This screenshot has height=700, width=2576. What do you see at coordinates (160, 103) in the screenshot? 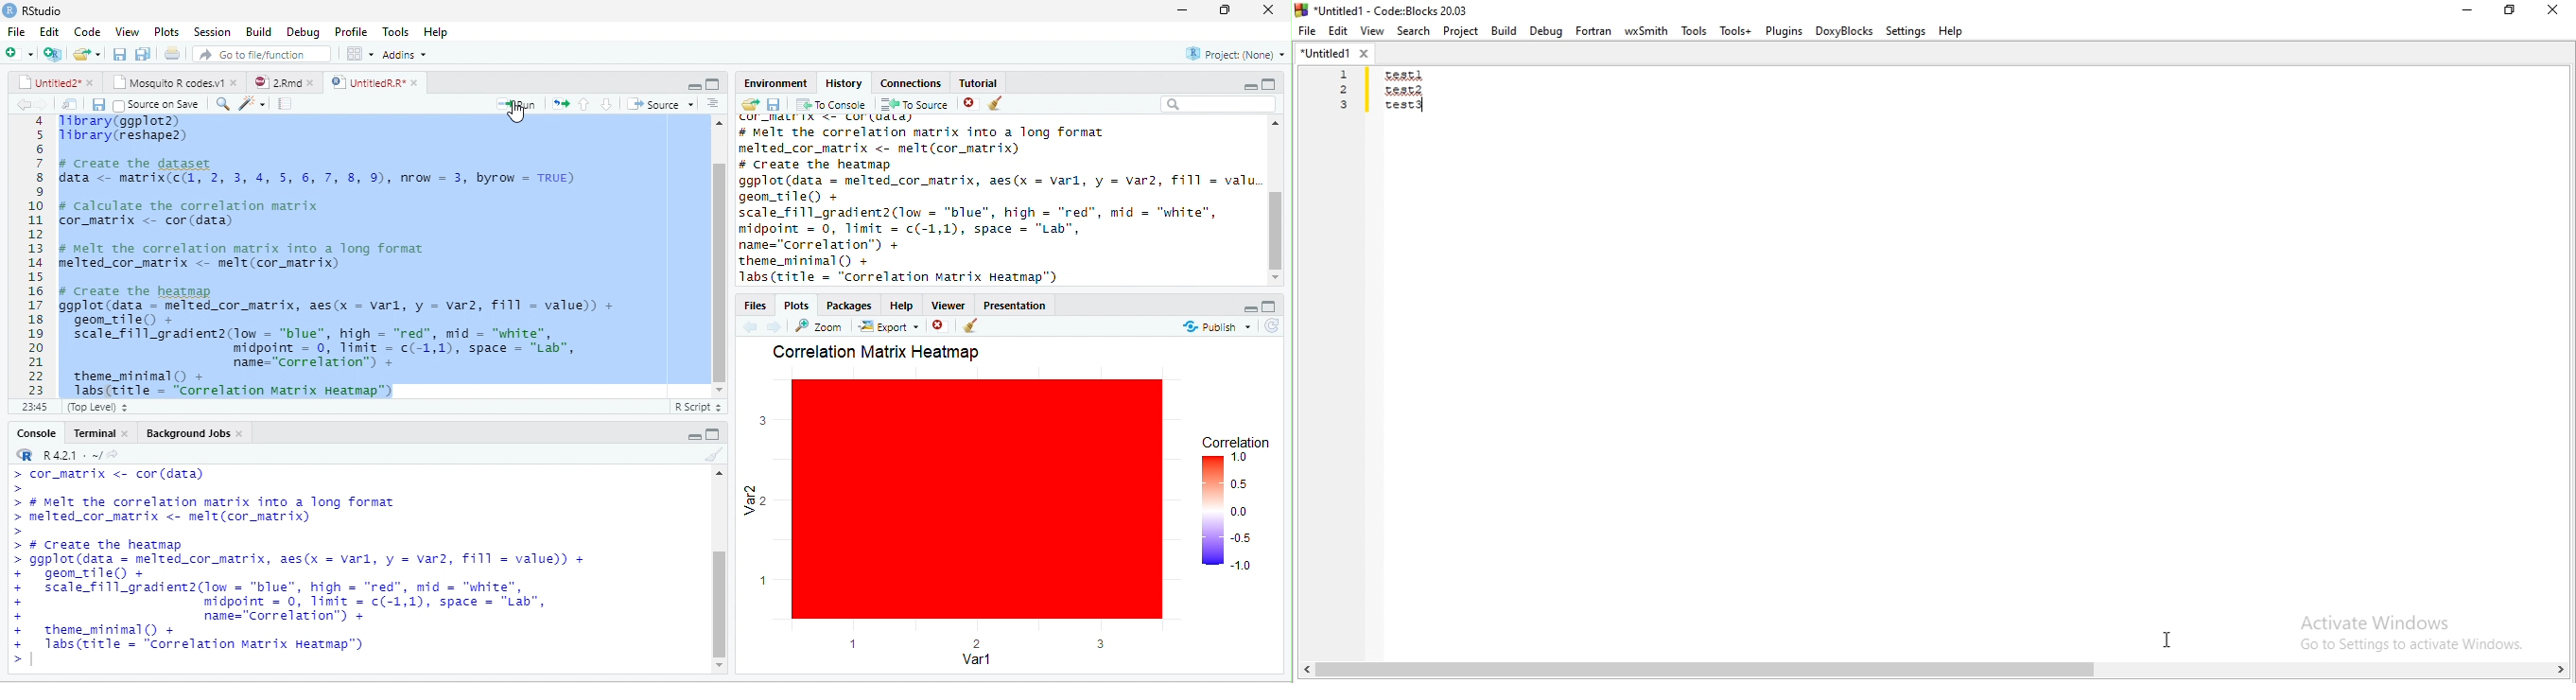
I see `source on save` at bounding box center [160, 103].